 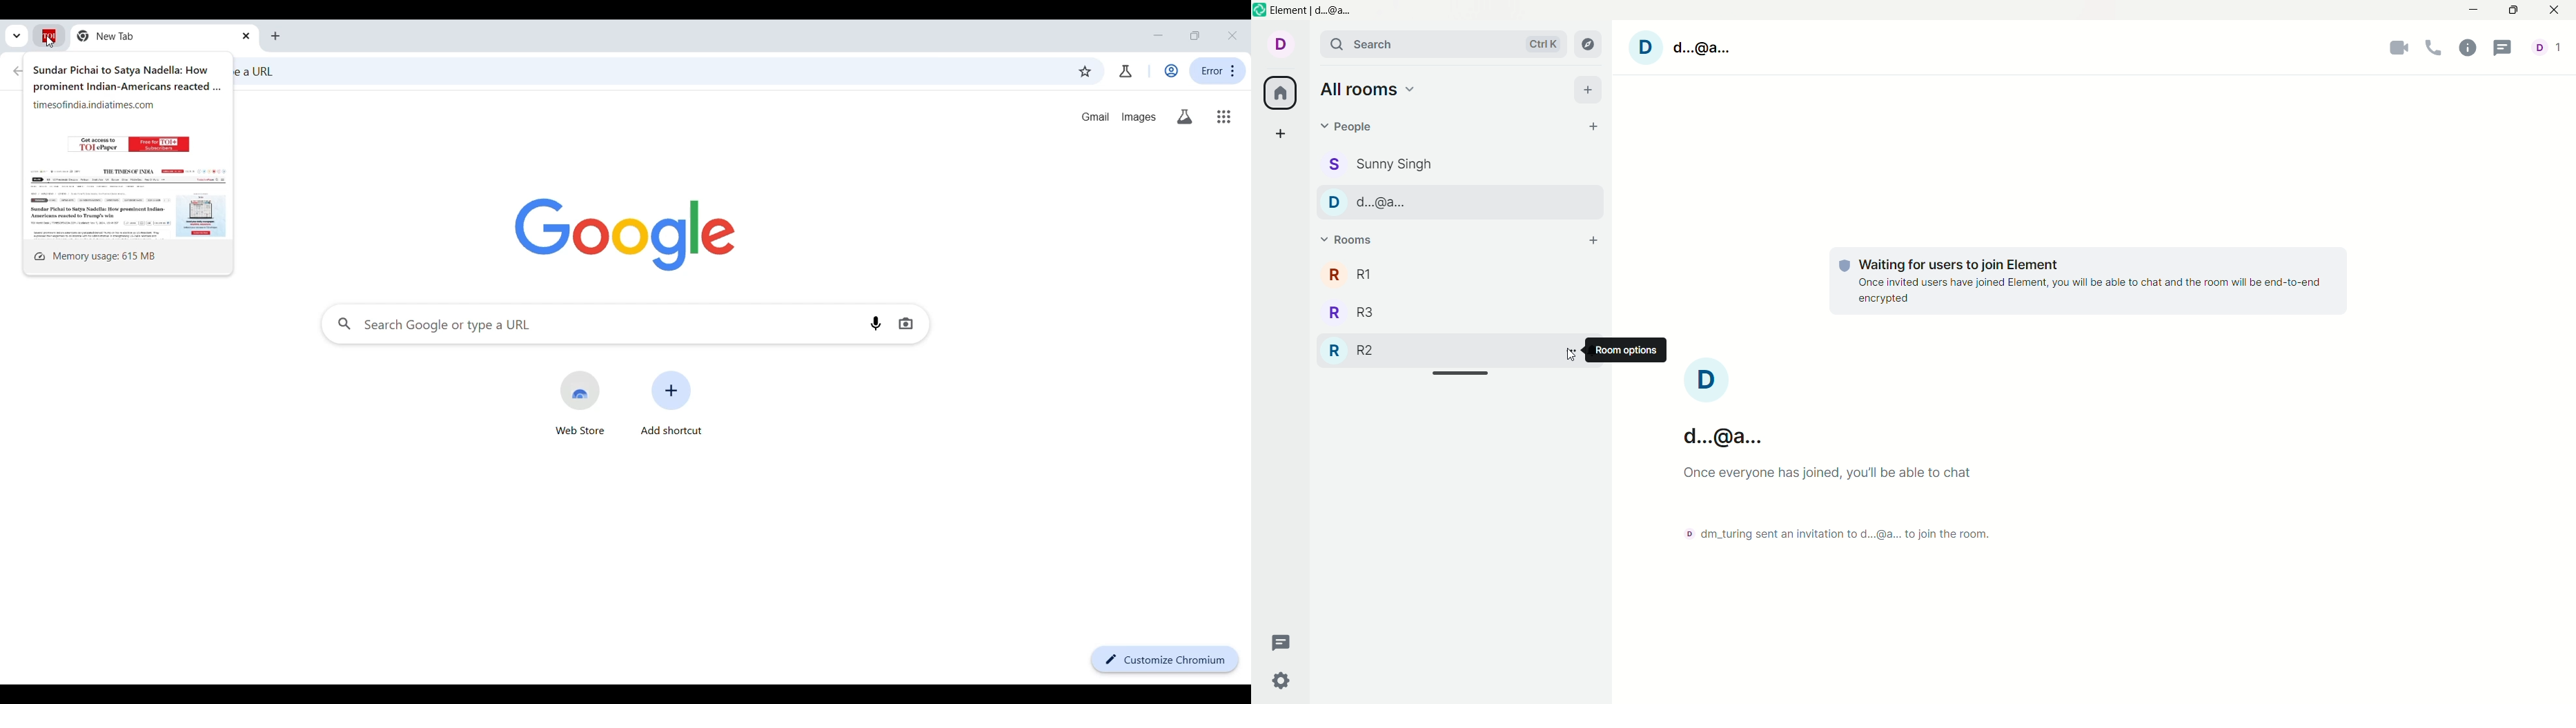 I want to click on room info, so click(x=2468, y=49).